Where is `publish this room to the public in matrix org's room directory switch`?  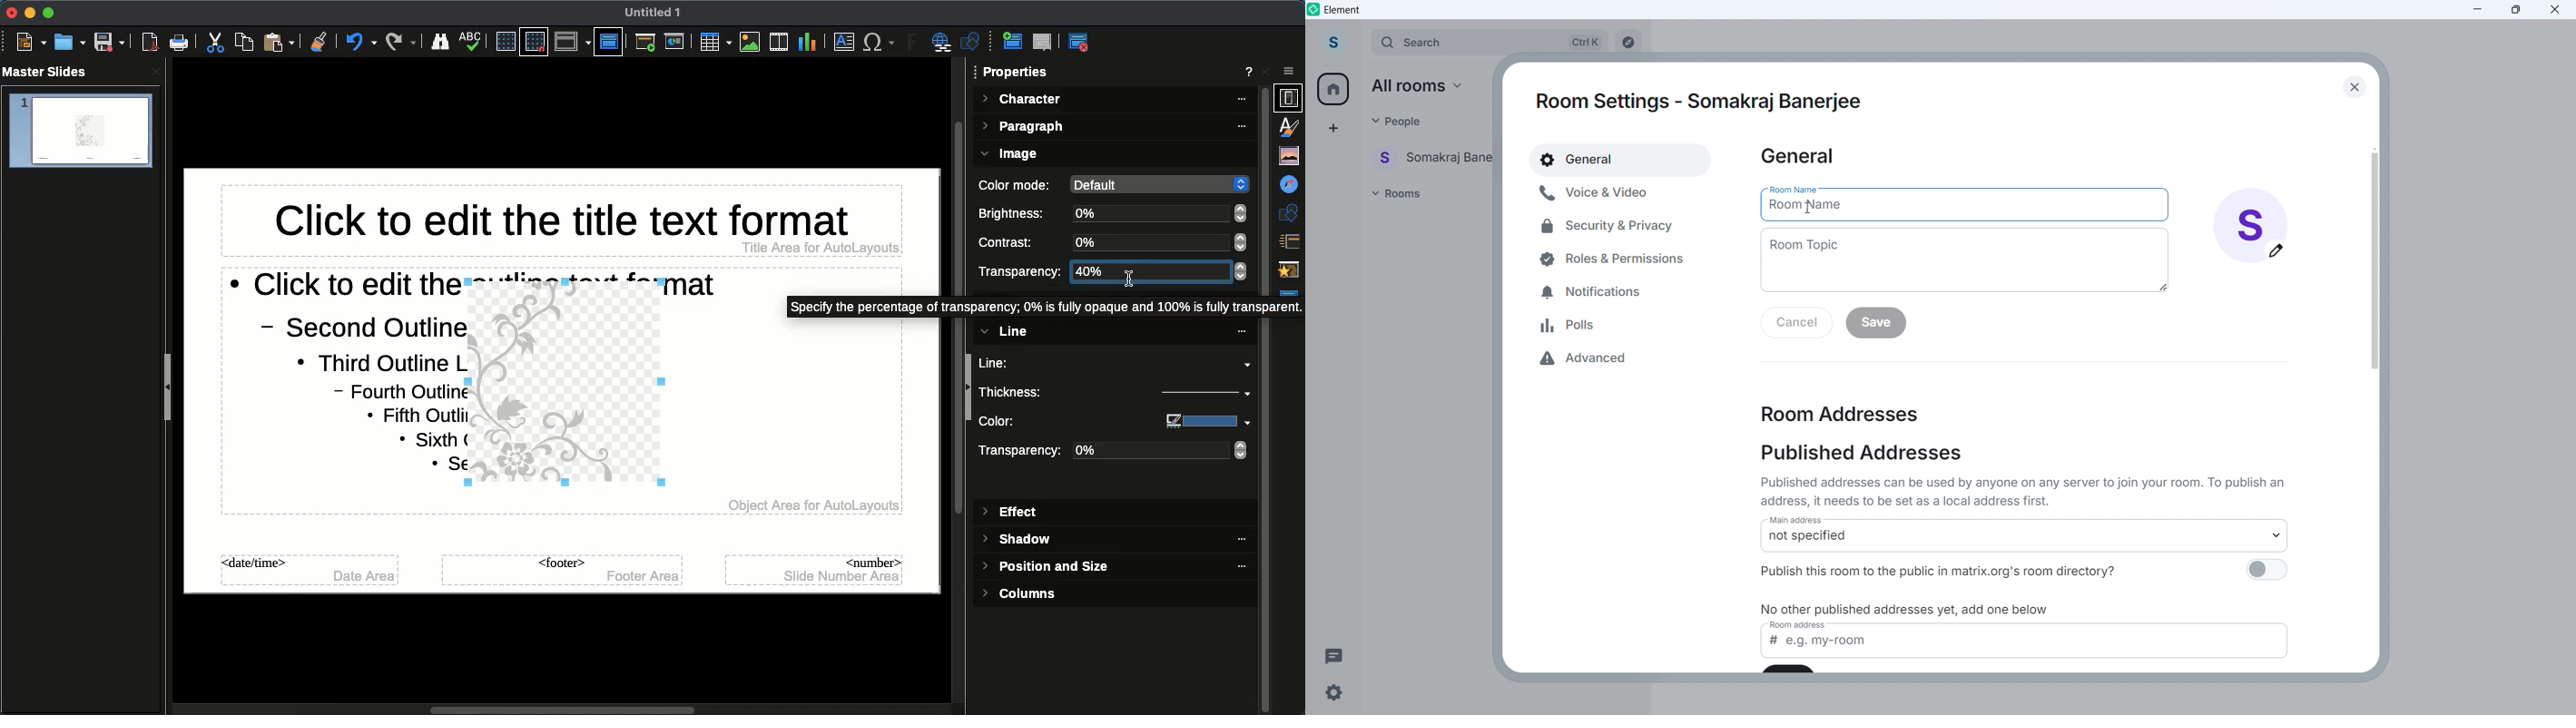
publish this room to the public in matrix org's room directory switch is located at coordinates (2266, 573).